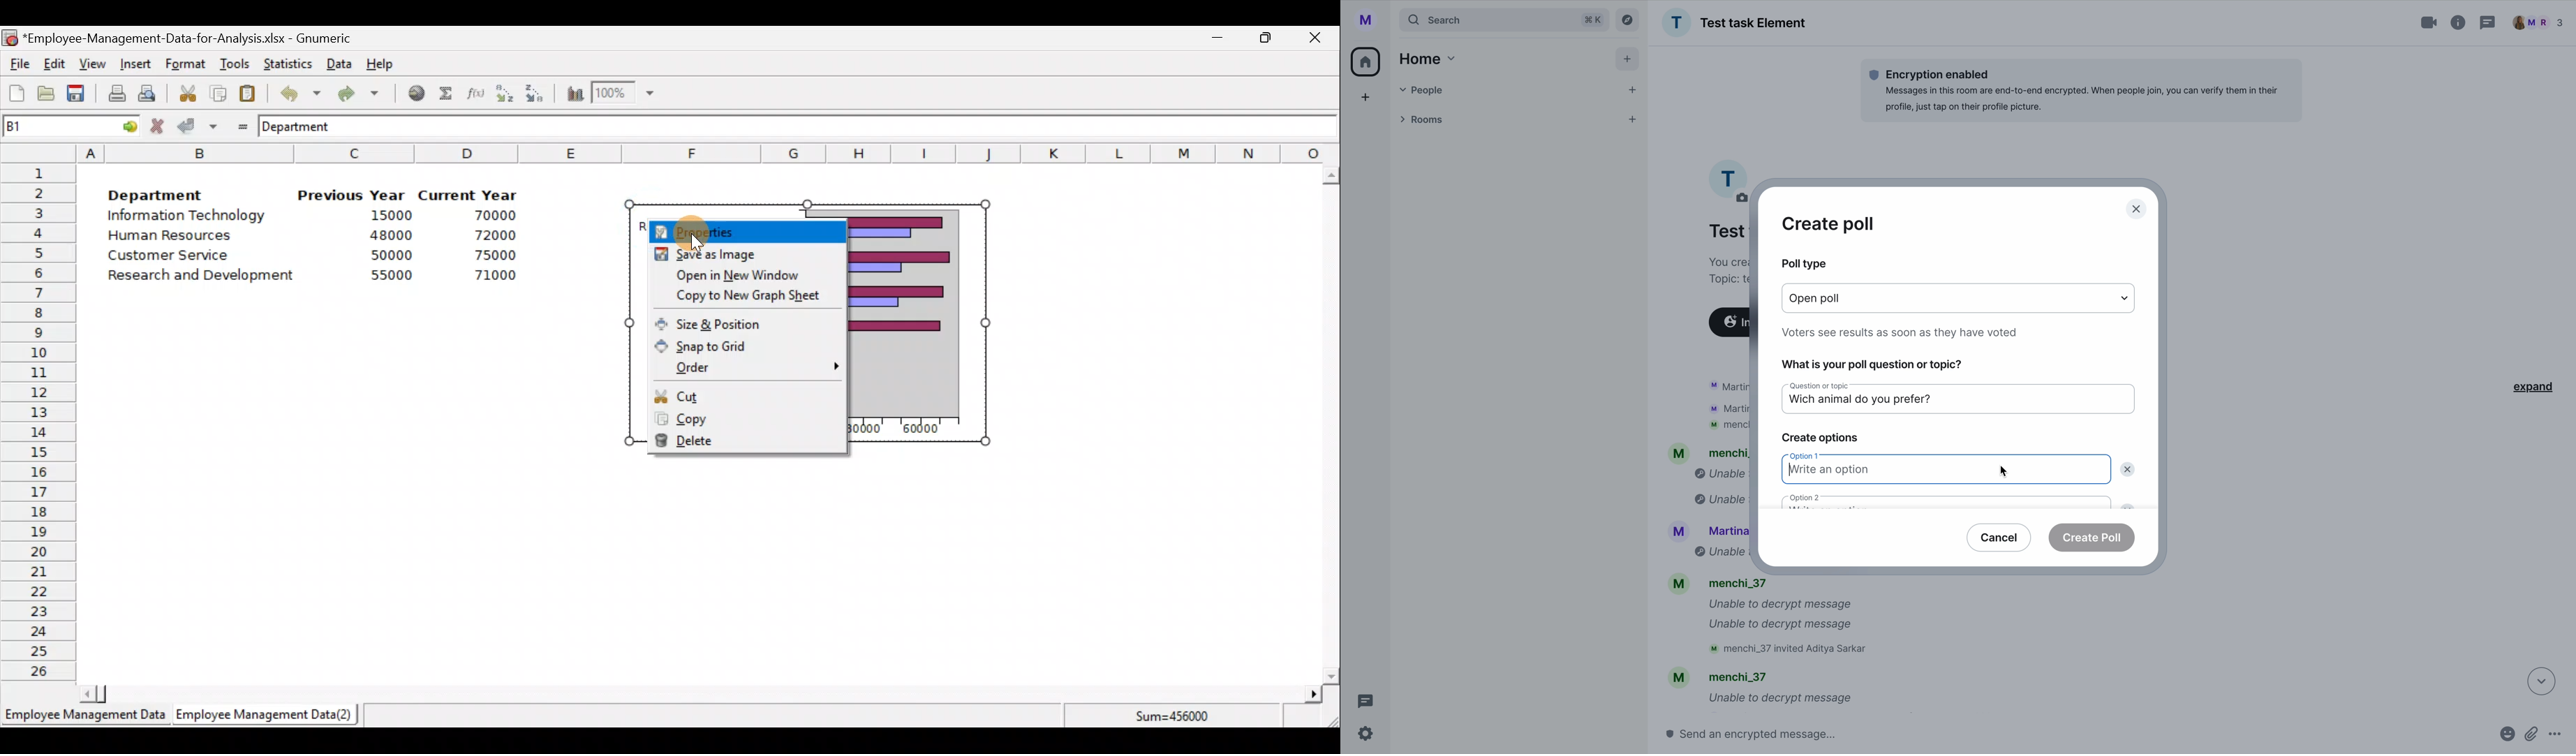 This screenshot has width=2576, height=756. Describe the element at coordinates (172, 258) in the screenshot. I see `Customer Service` at that location.